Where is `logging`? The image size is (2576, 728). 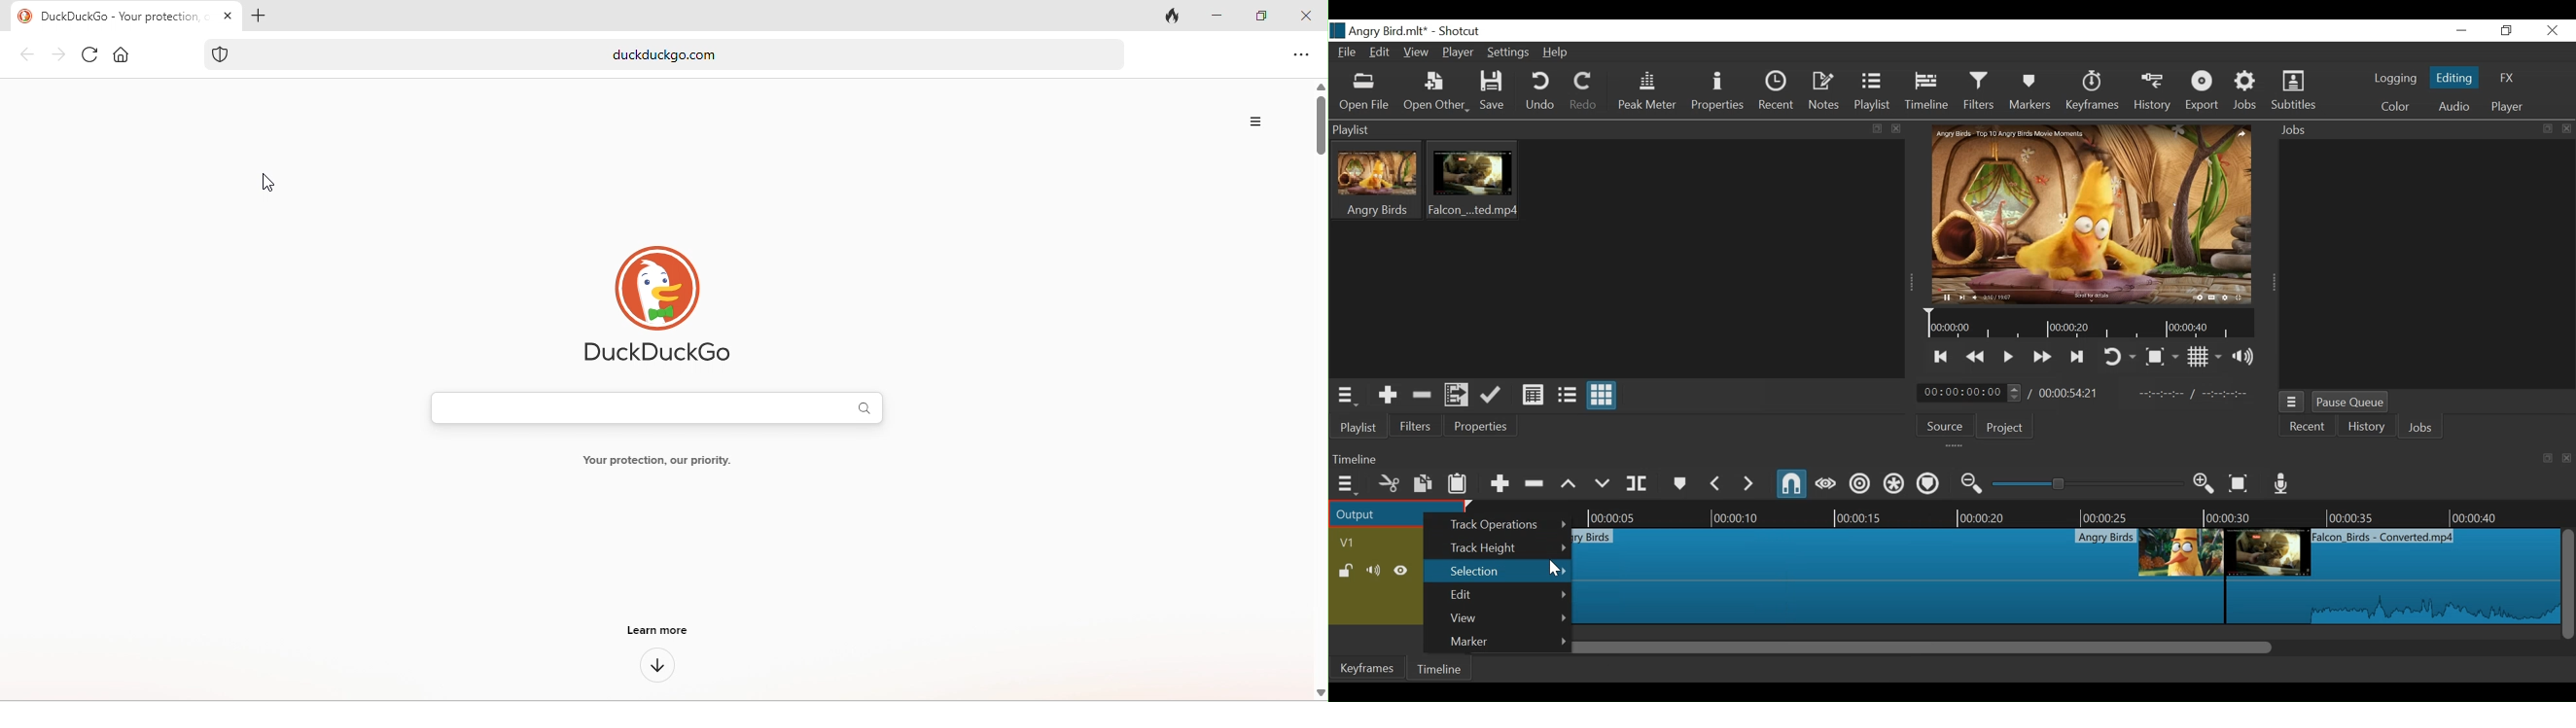 logging is located at coordinates (2395, 78).